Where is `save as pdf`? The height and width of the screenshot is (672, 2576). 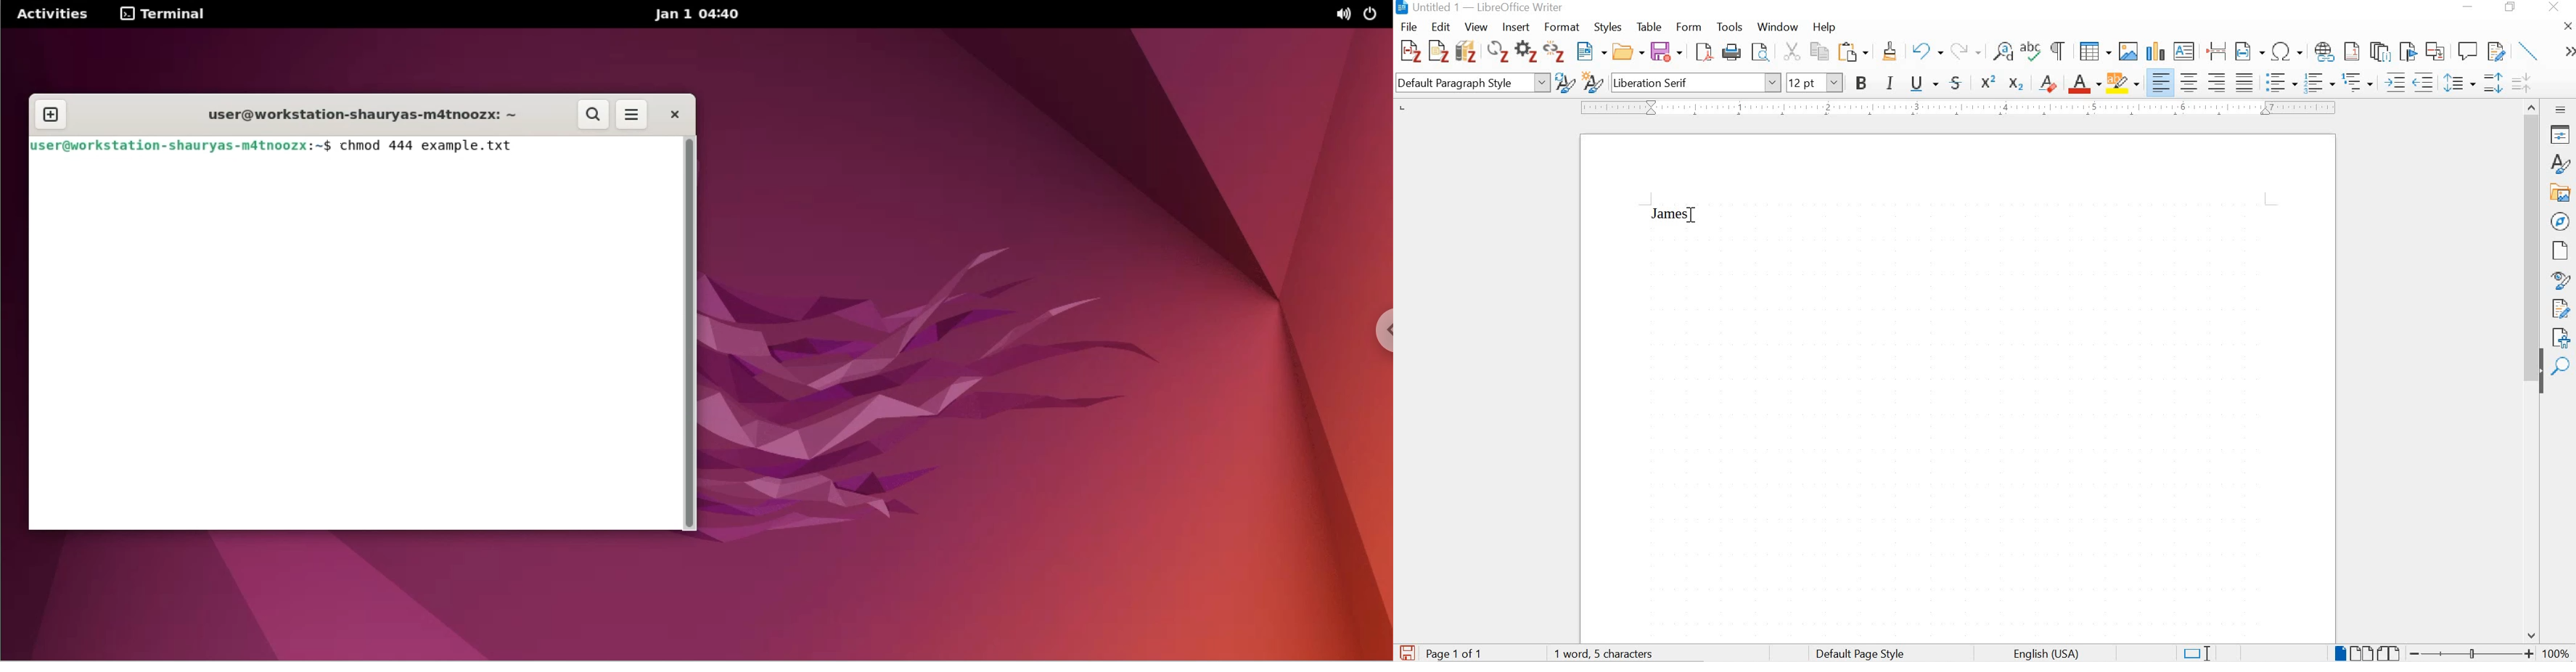
save as pdf is located at coordinates (1704, 53).